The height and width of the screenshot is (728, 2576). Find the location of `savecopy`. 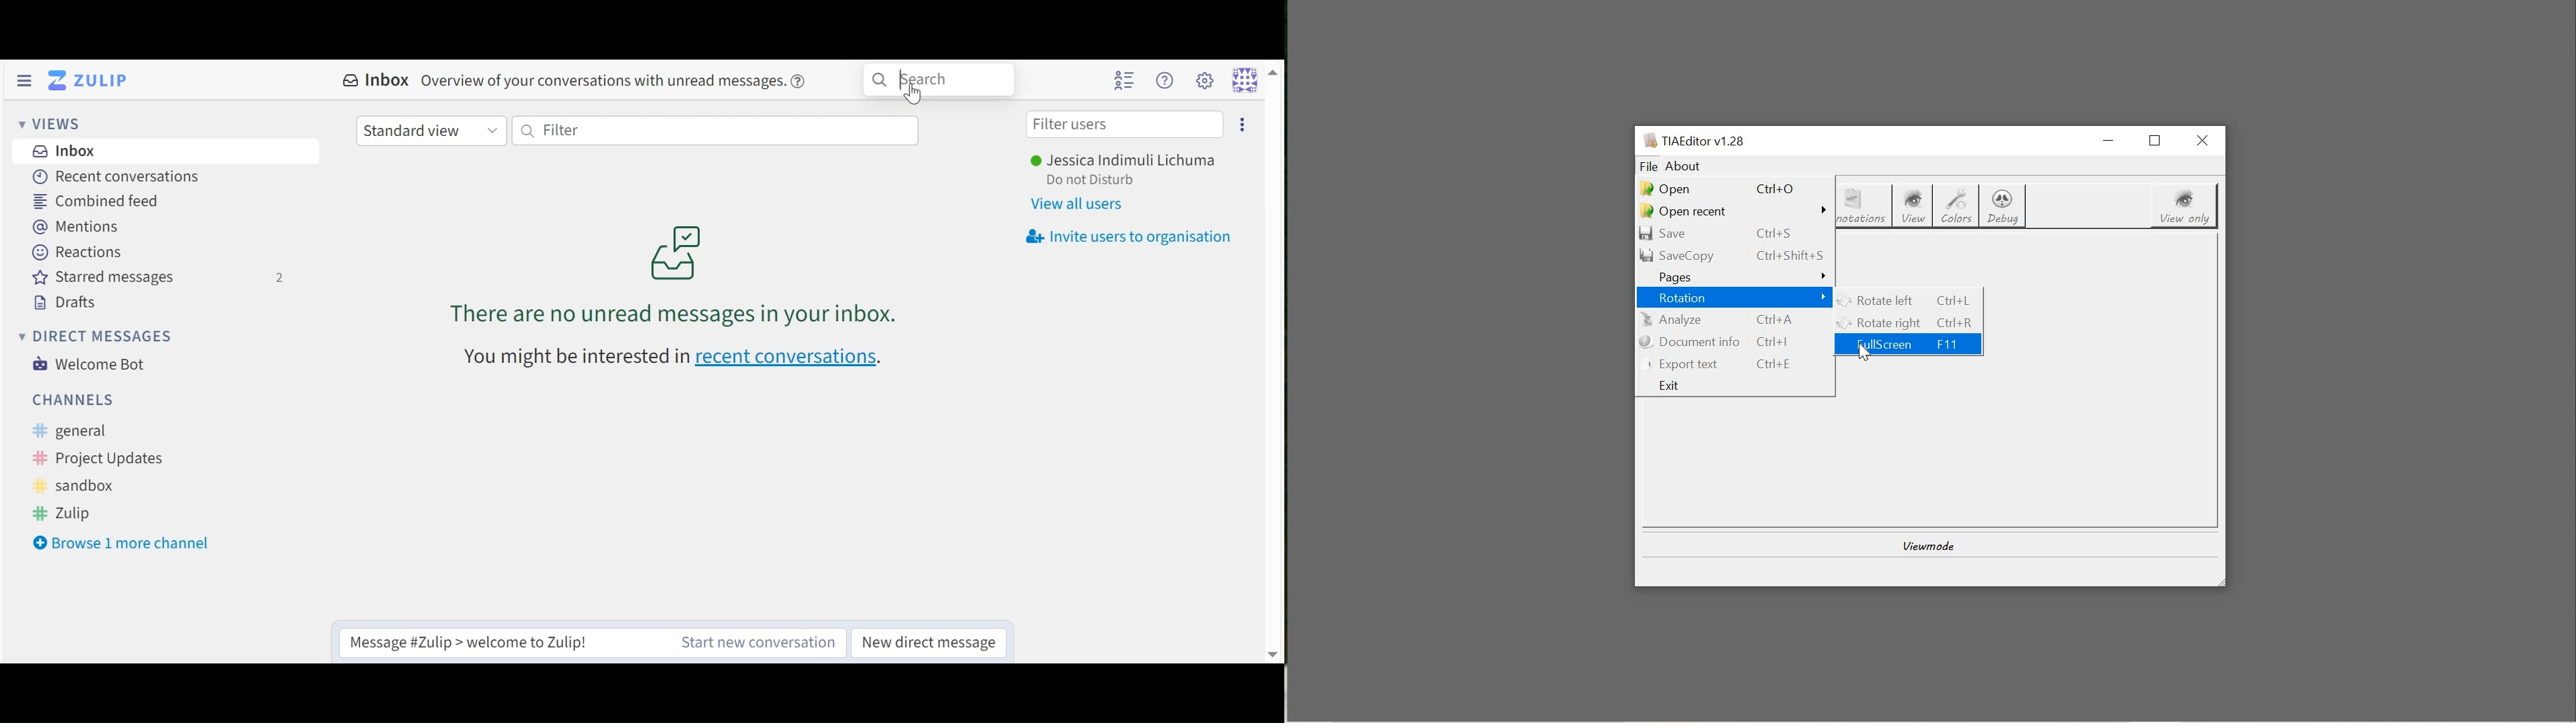

savecopy is located at coordinates (1734, 255).